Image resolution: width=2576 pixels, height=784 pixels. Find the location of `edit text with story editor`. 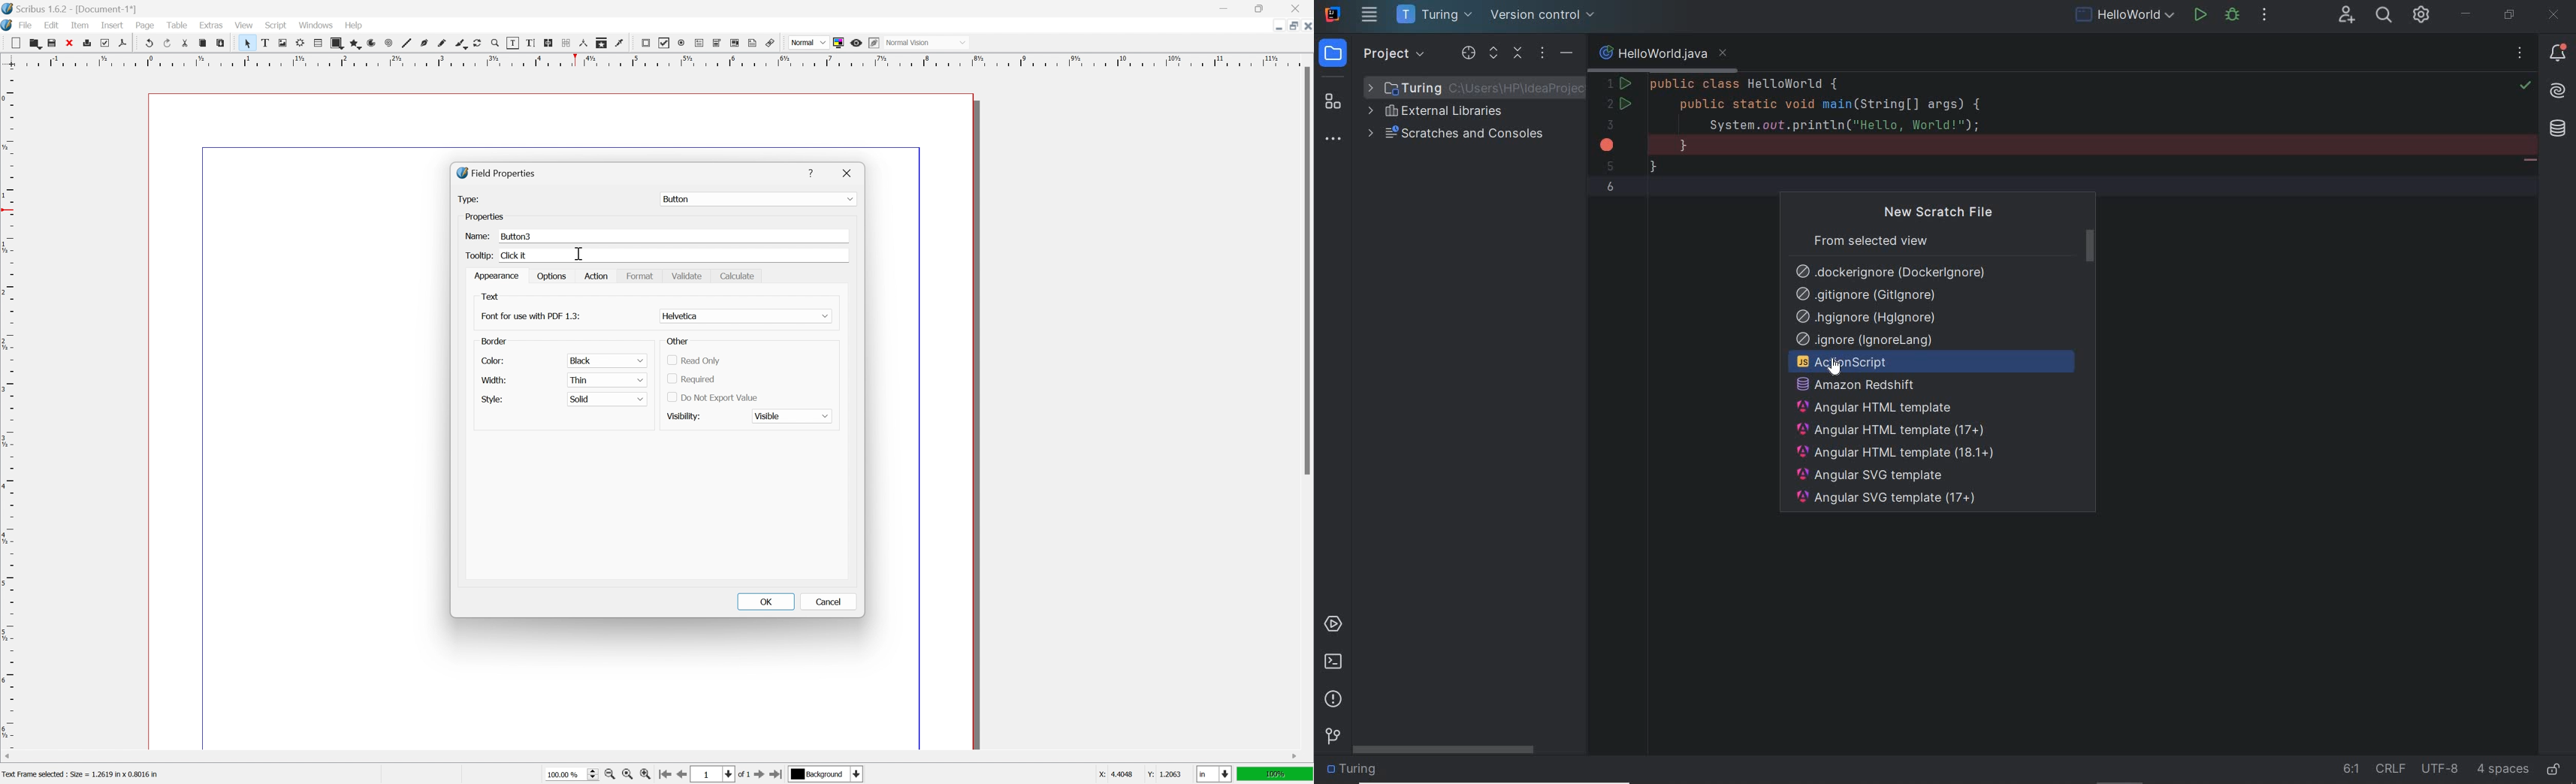

edit text with story editor is located at coordinates (531, 43).